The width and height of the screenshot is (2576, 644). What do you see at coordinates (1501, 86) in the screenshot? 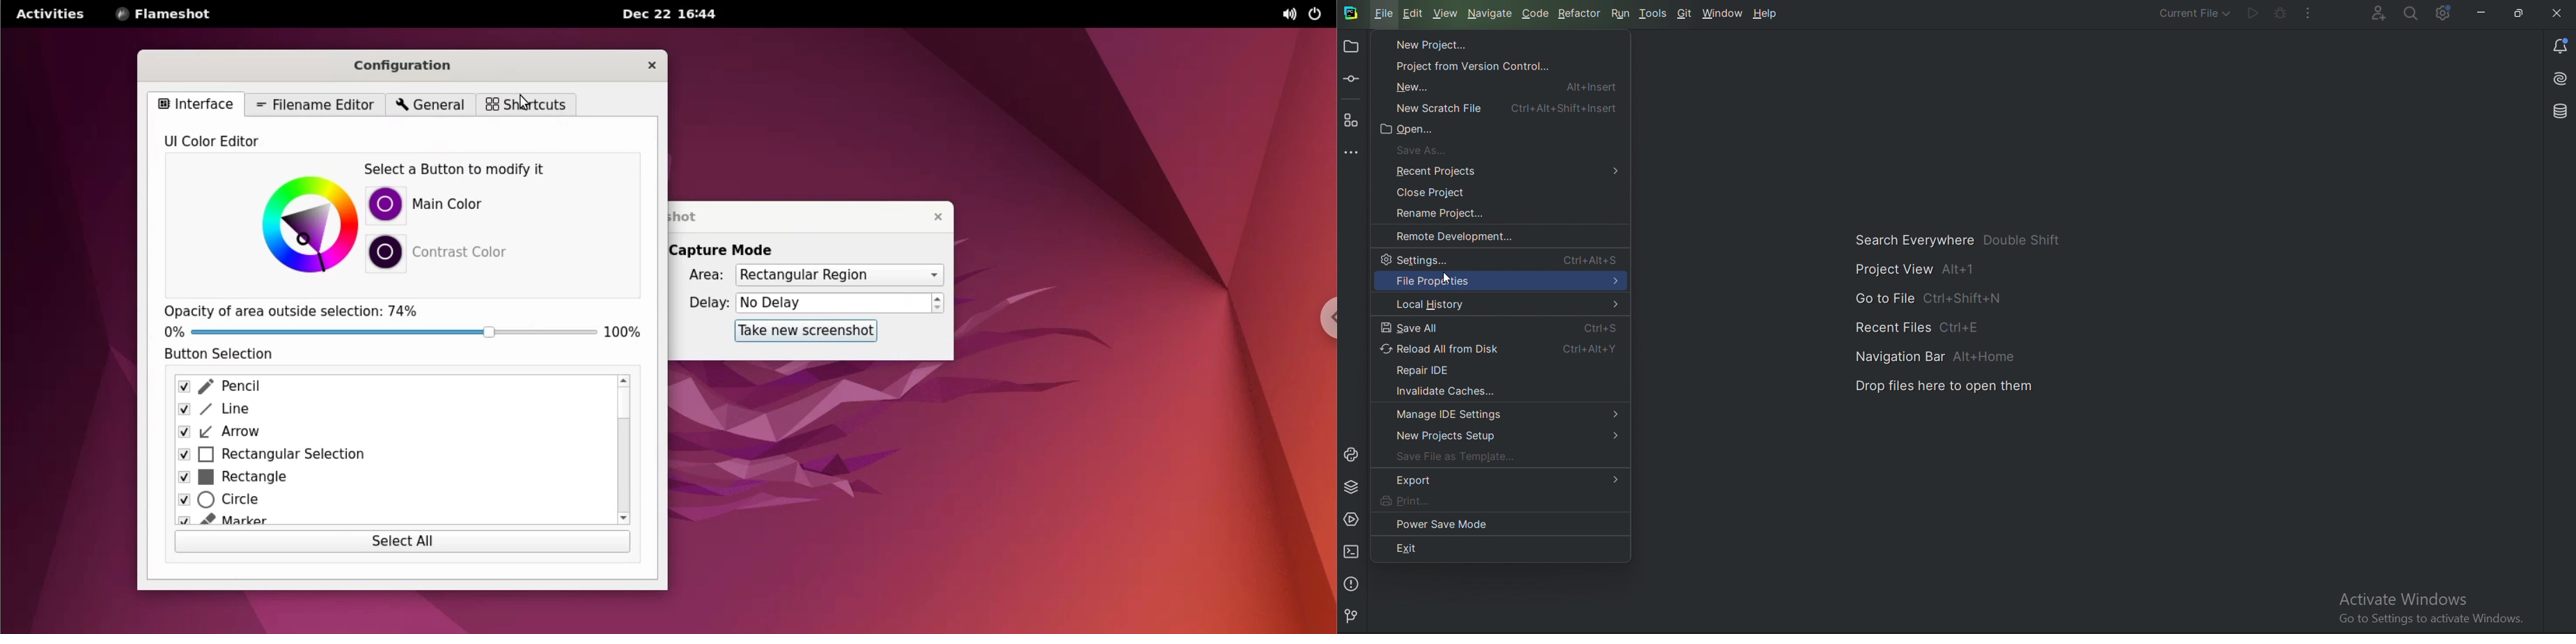
I see `New` at bounding box center [1501, 86].